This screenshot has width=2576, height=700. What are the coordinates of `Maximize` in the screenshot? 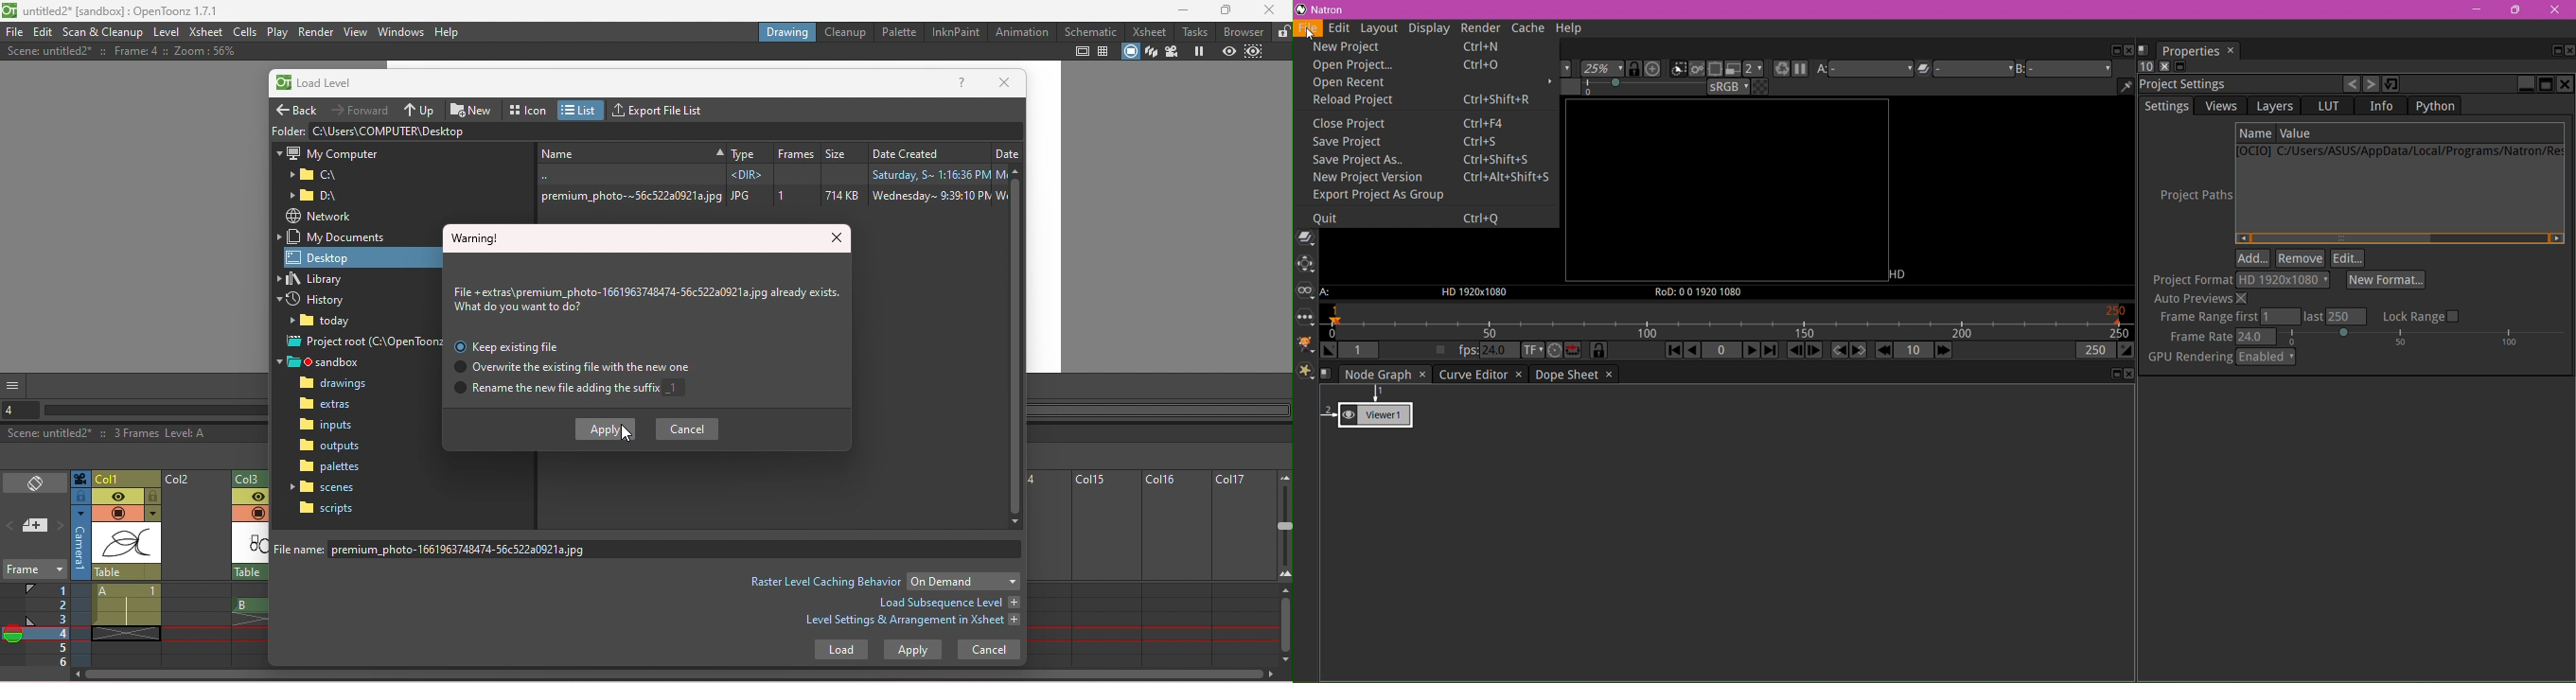 It's located at (1228, 10).